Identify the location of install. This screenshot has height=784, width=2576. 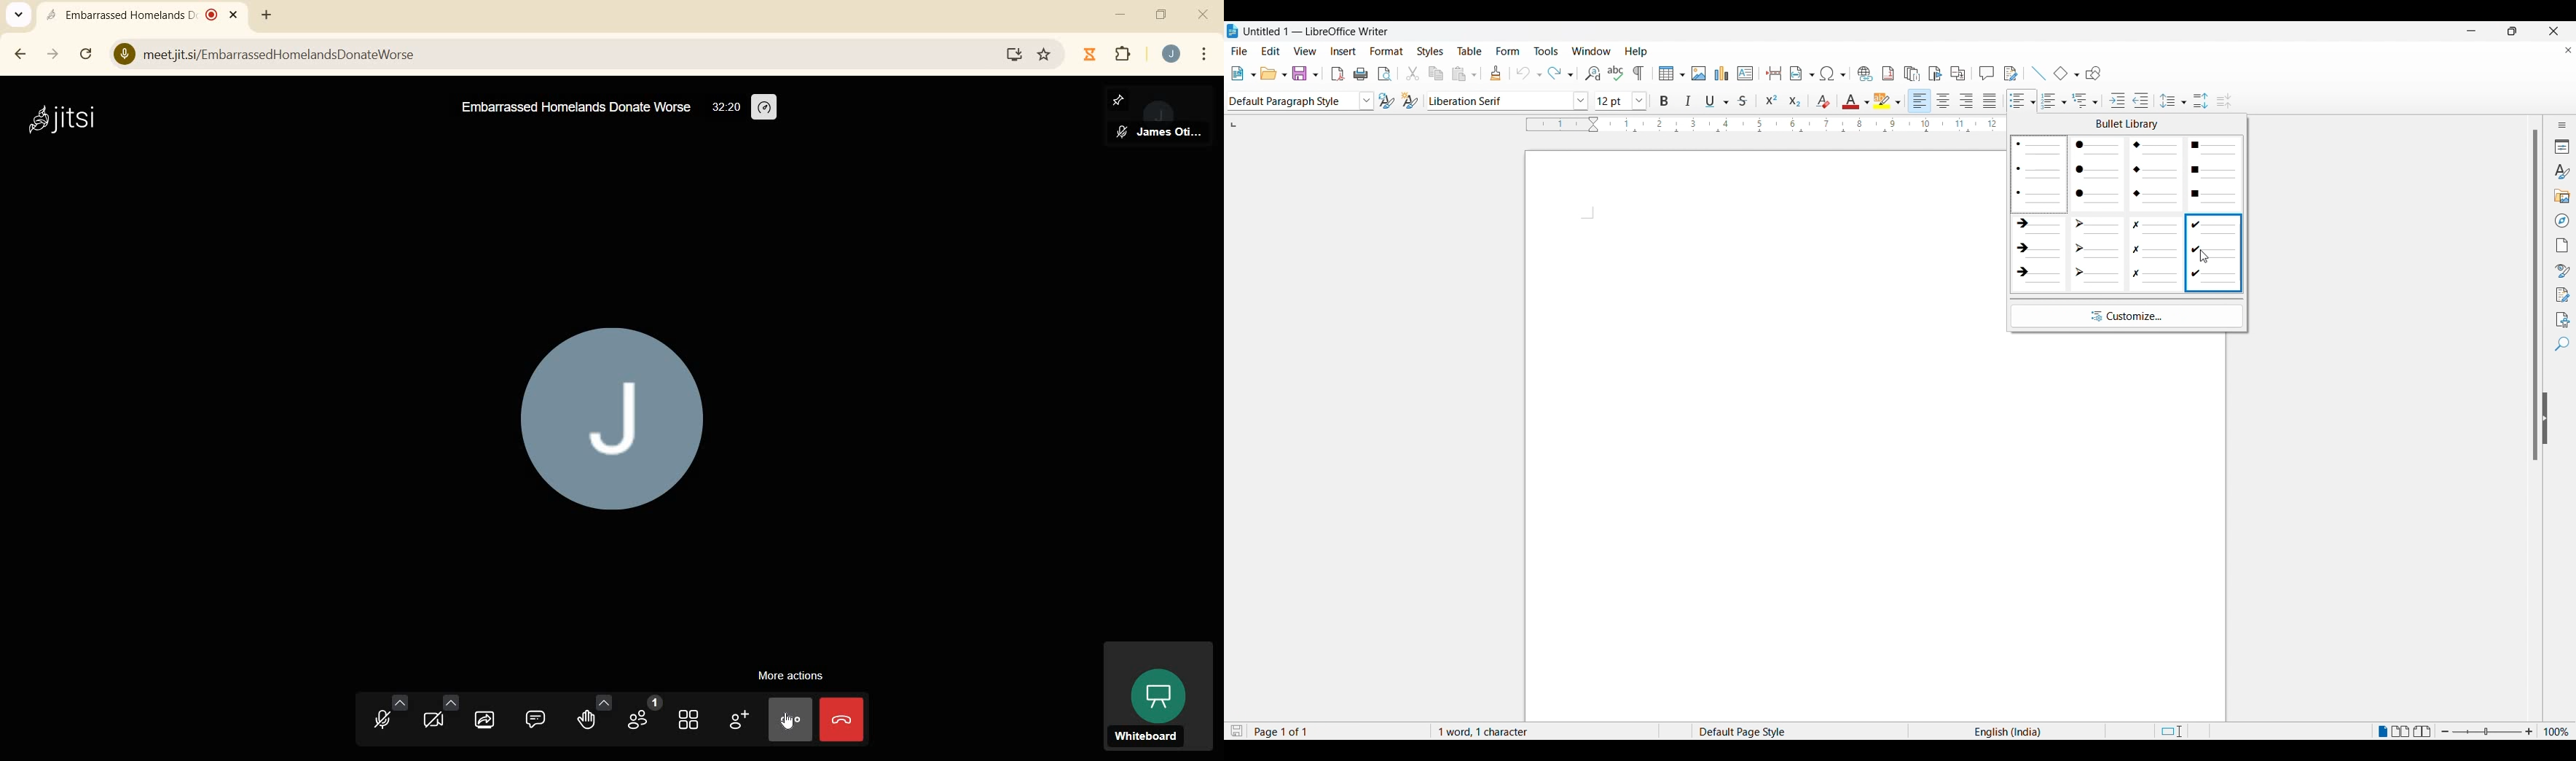
(1015, 55).